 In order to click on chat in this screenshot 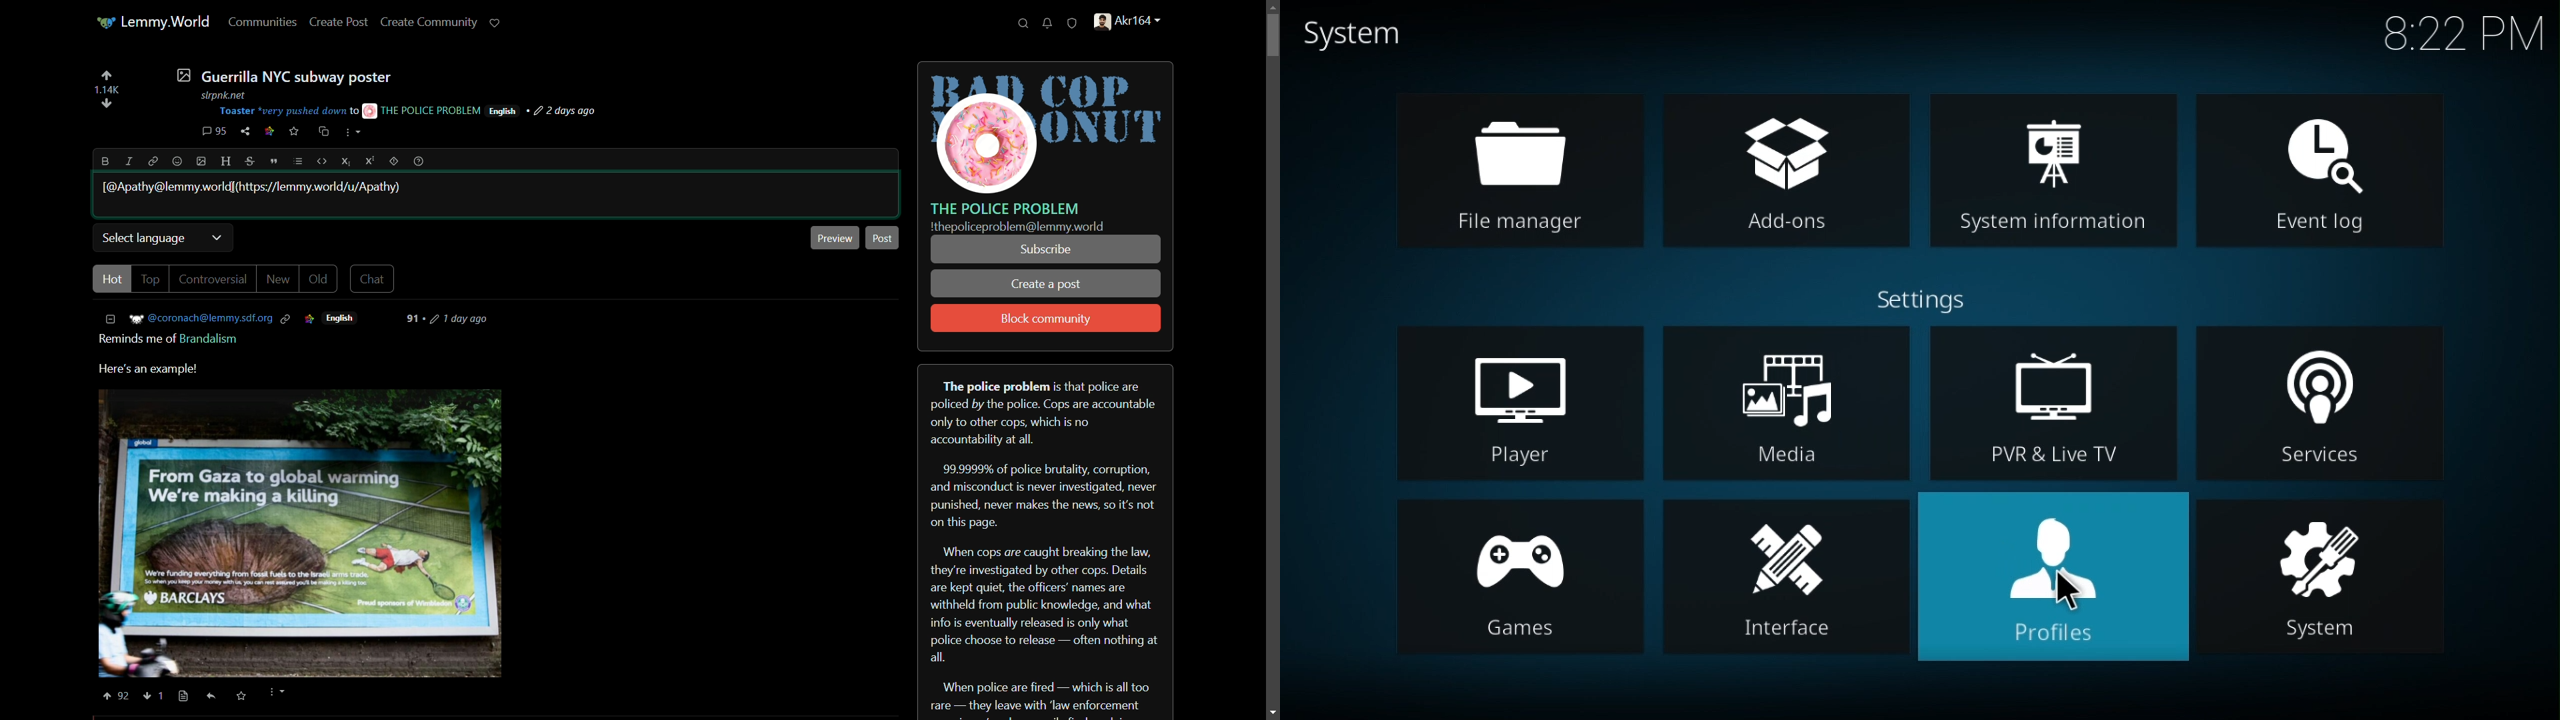, I will do `click(375, 278)`.